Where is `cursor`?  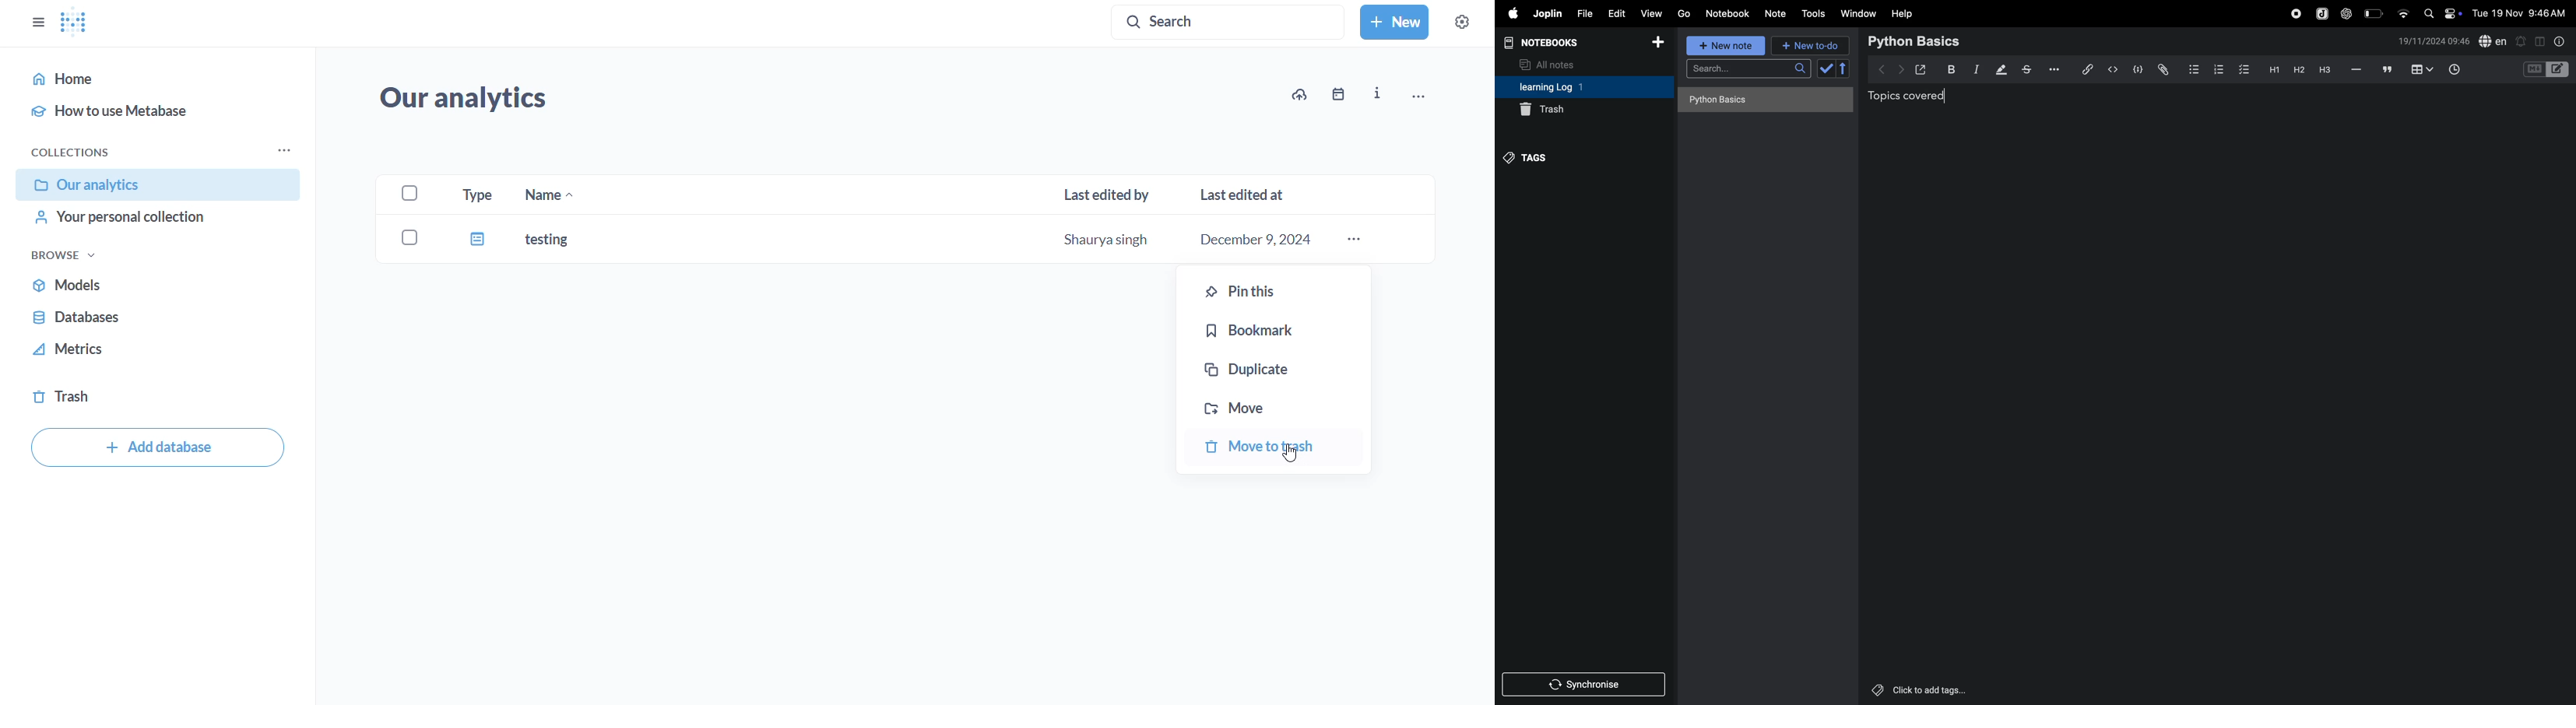
cursor is located at coordinates (1942, 100).